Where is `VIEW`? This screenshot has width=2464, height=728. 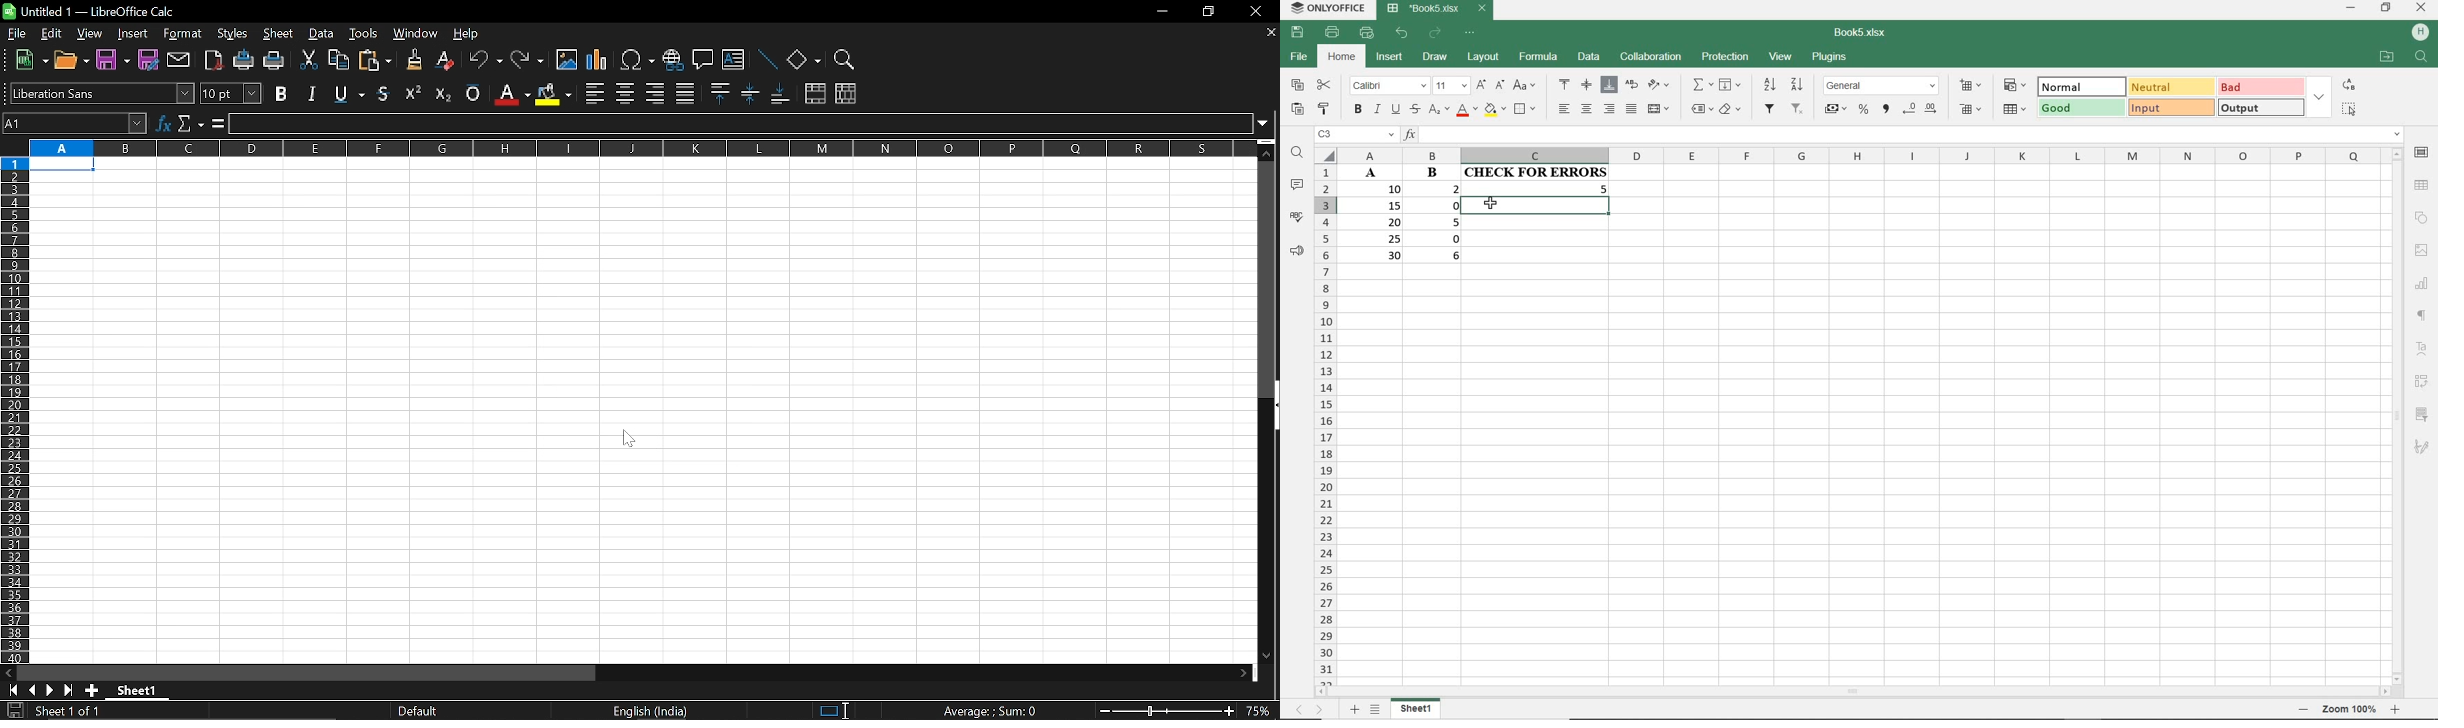
VIEW is located at coordinates (1782, 58).